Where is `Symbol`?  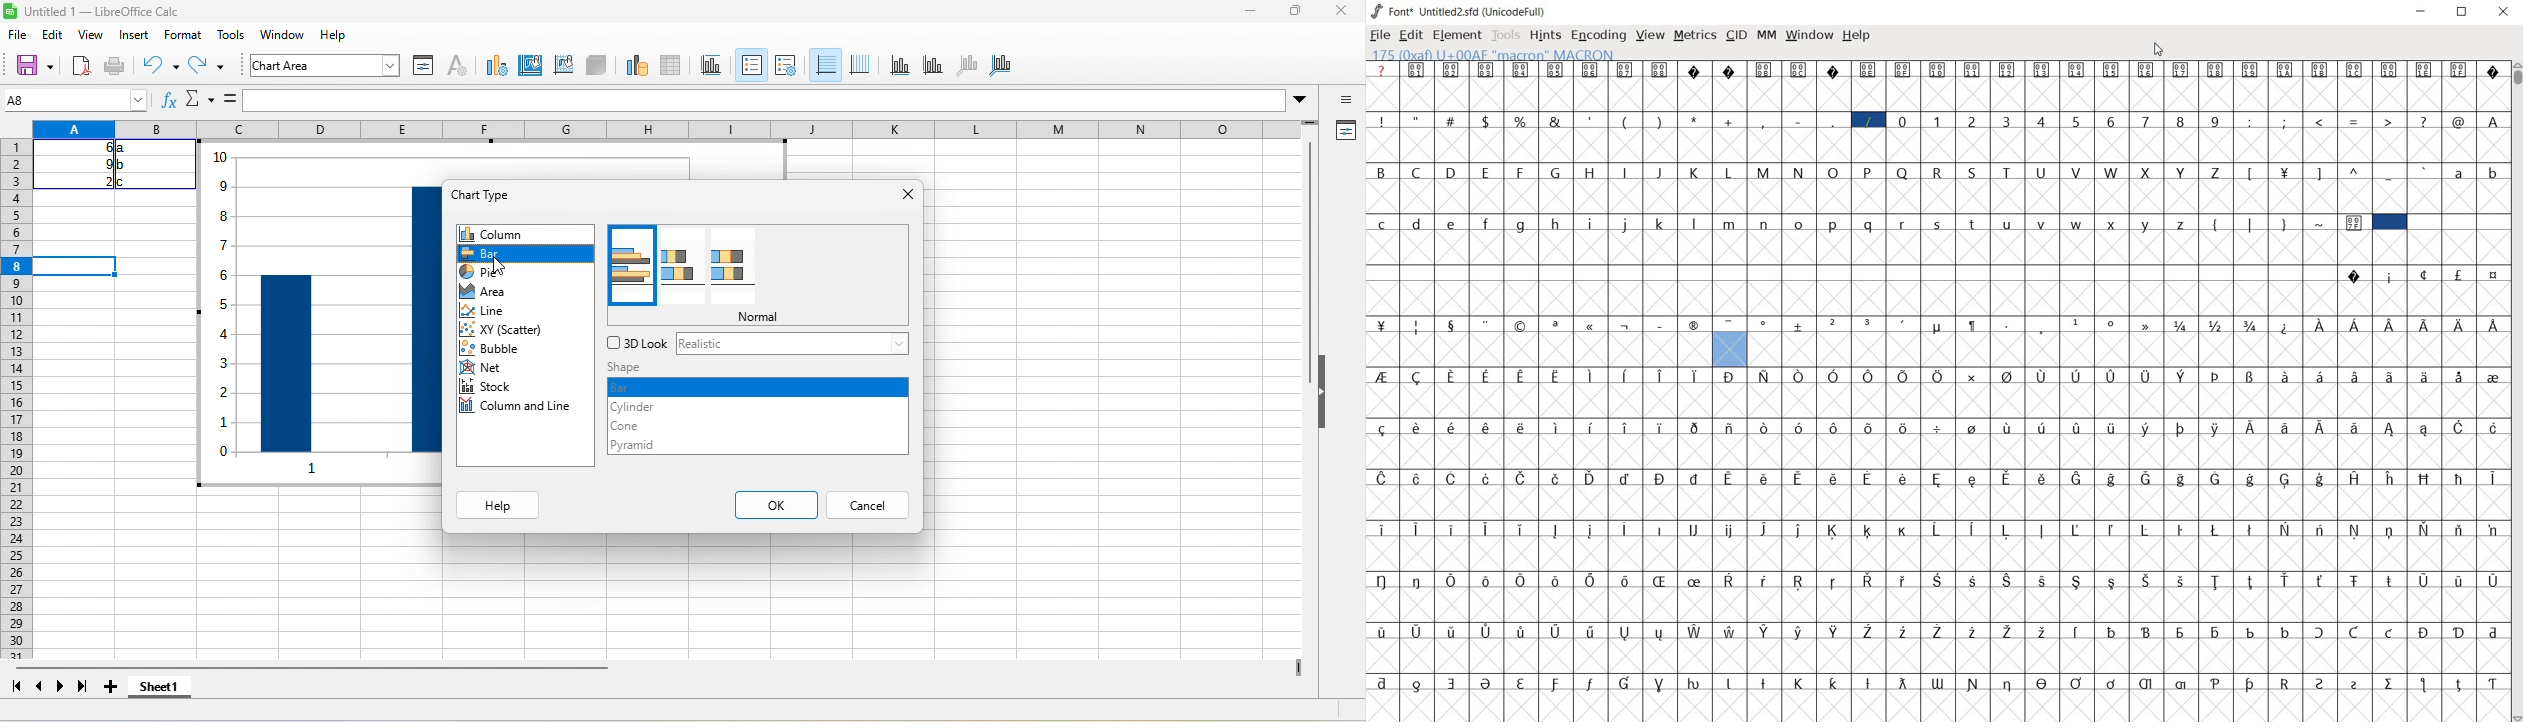 Symbol is located at coordinates (2459, 530).